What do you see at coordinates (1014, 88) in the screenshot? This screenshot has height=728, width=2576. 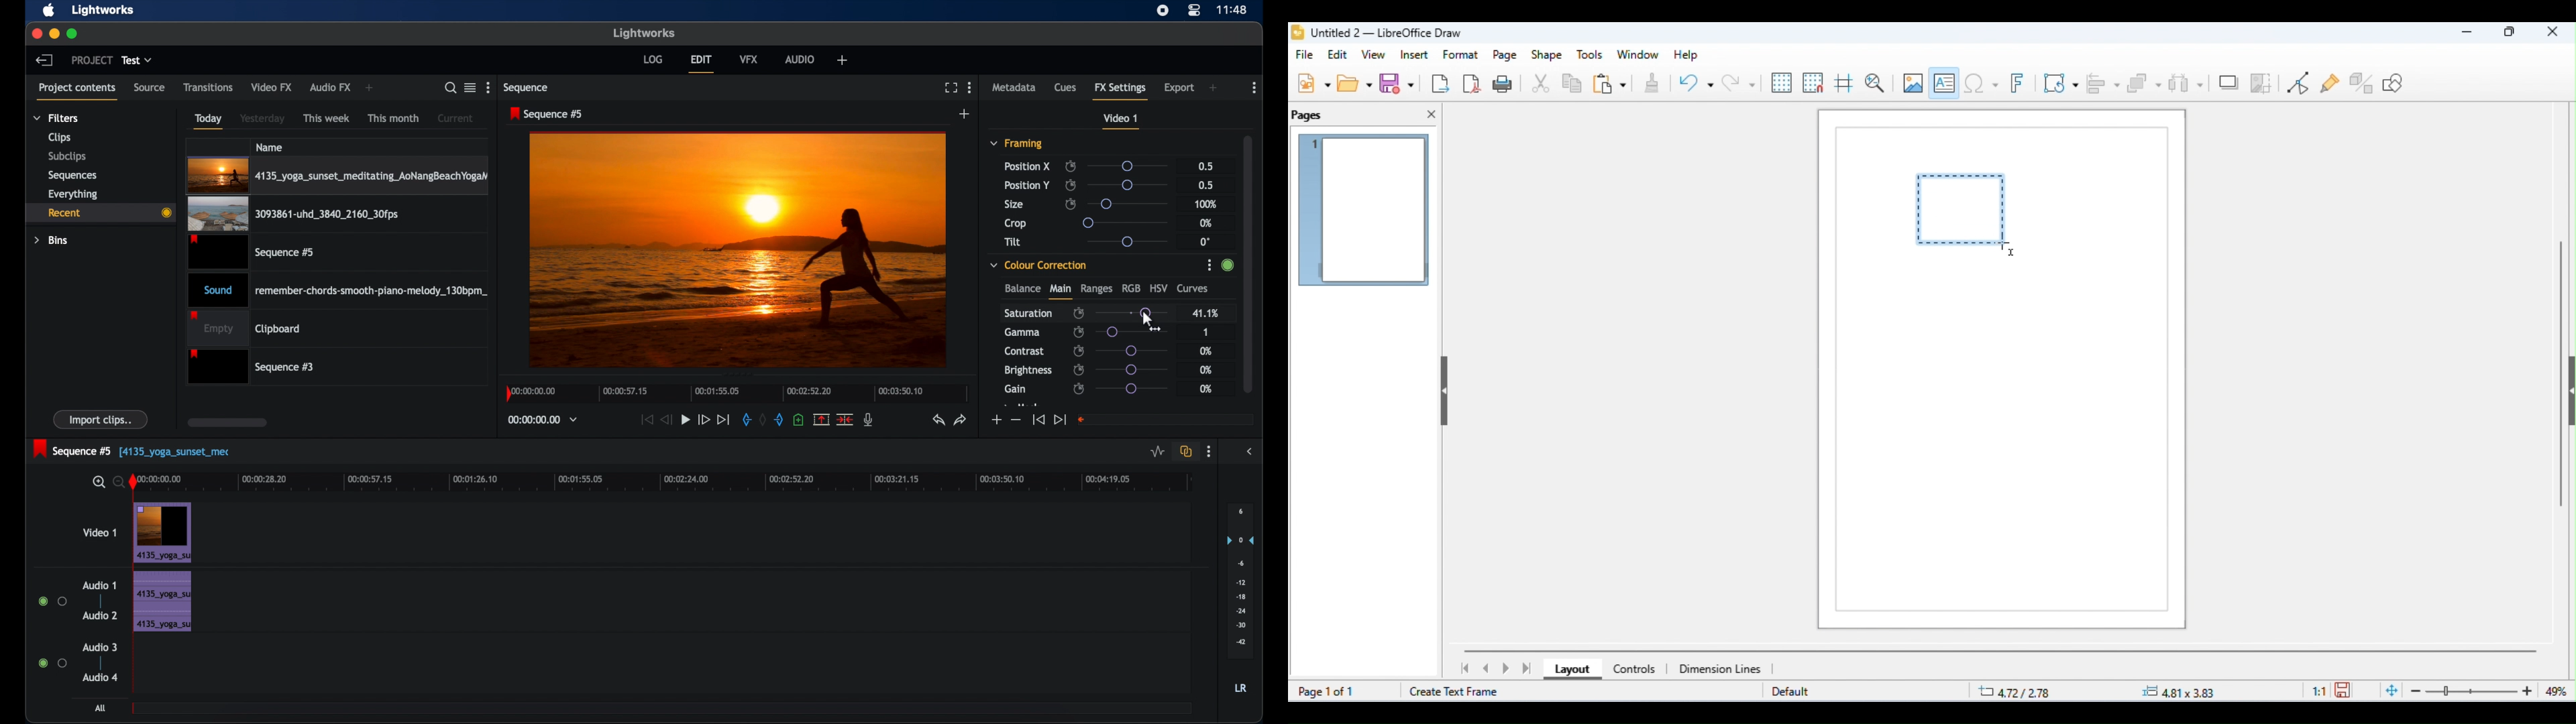 I see `metadata` at bounding box center [1014, 88].